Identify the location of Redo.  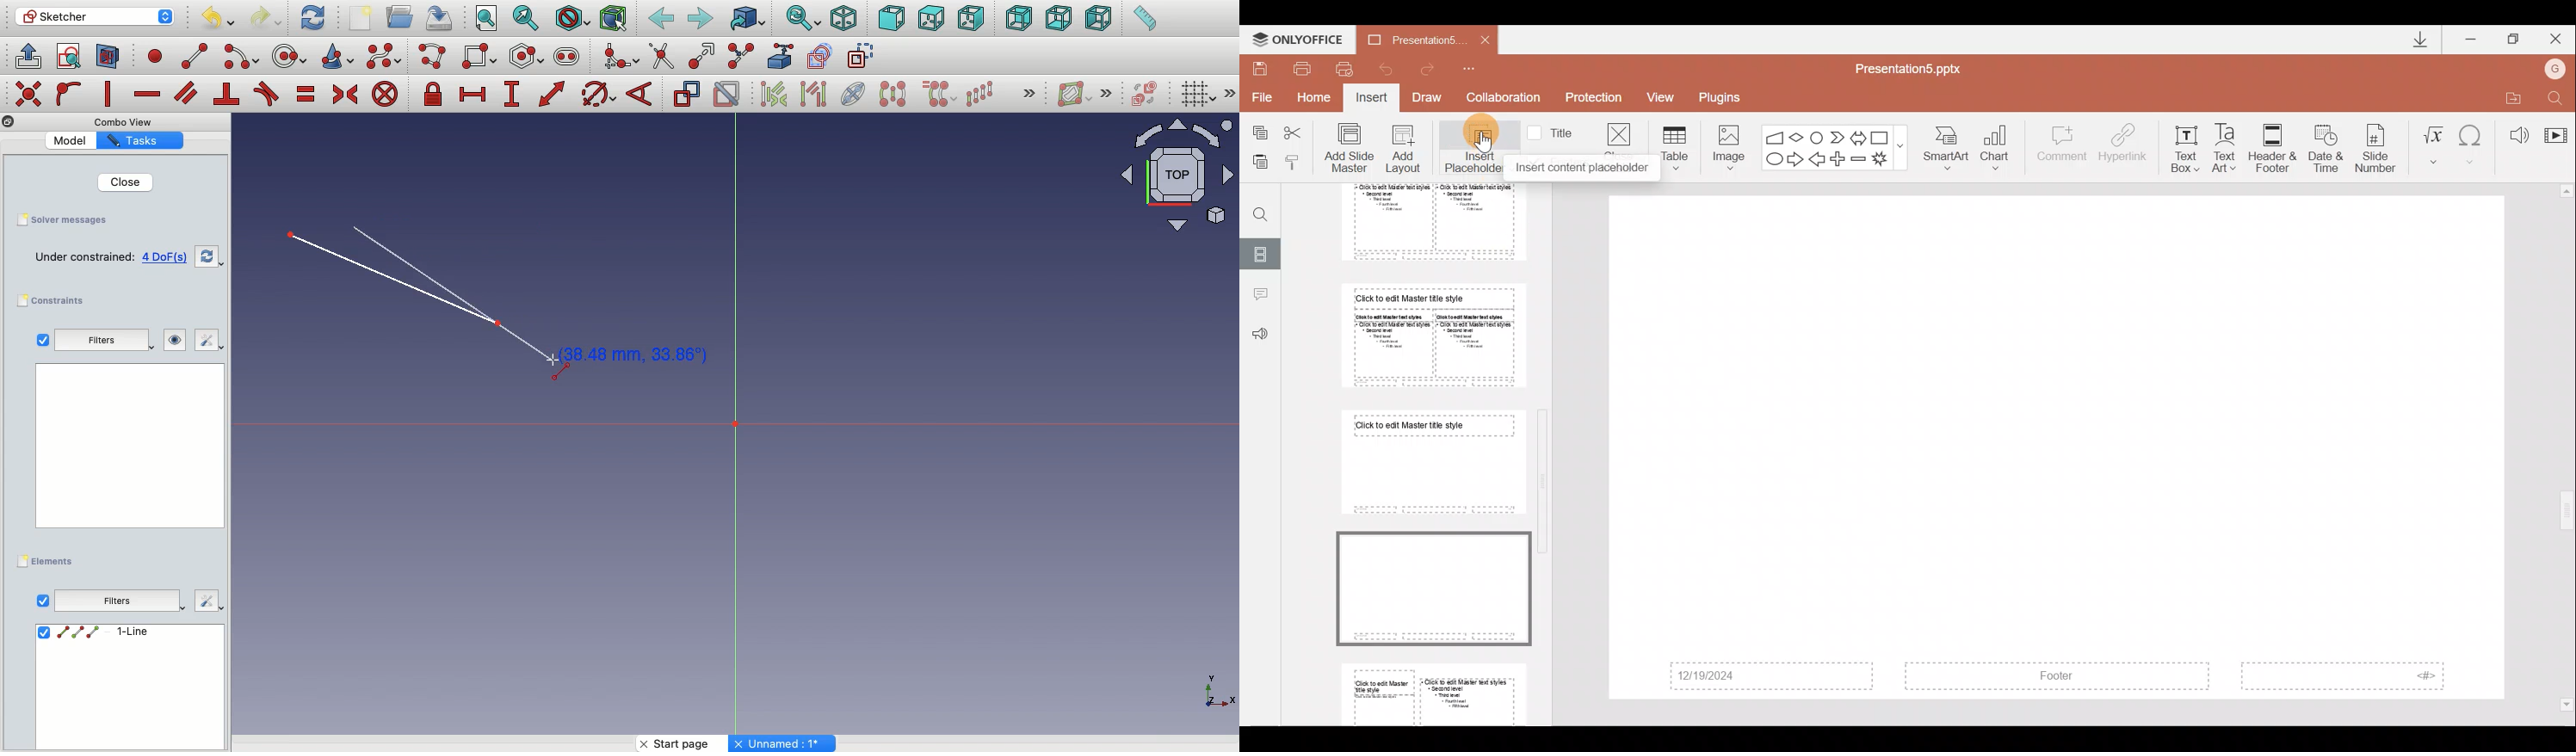
(1433, 69).